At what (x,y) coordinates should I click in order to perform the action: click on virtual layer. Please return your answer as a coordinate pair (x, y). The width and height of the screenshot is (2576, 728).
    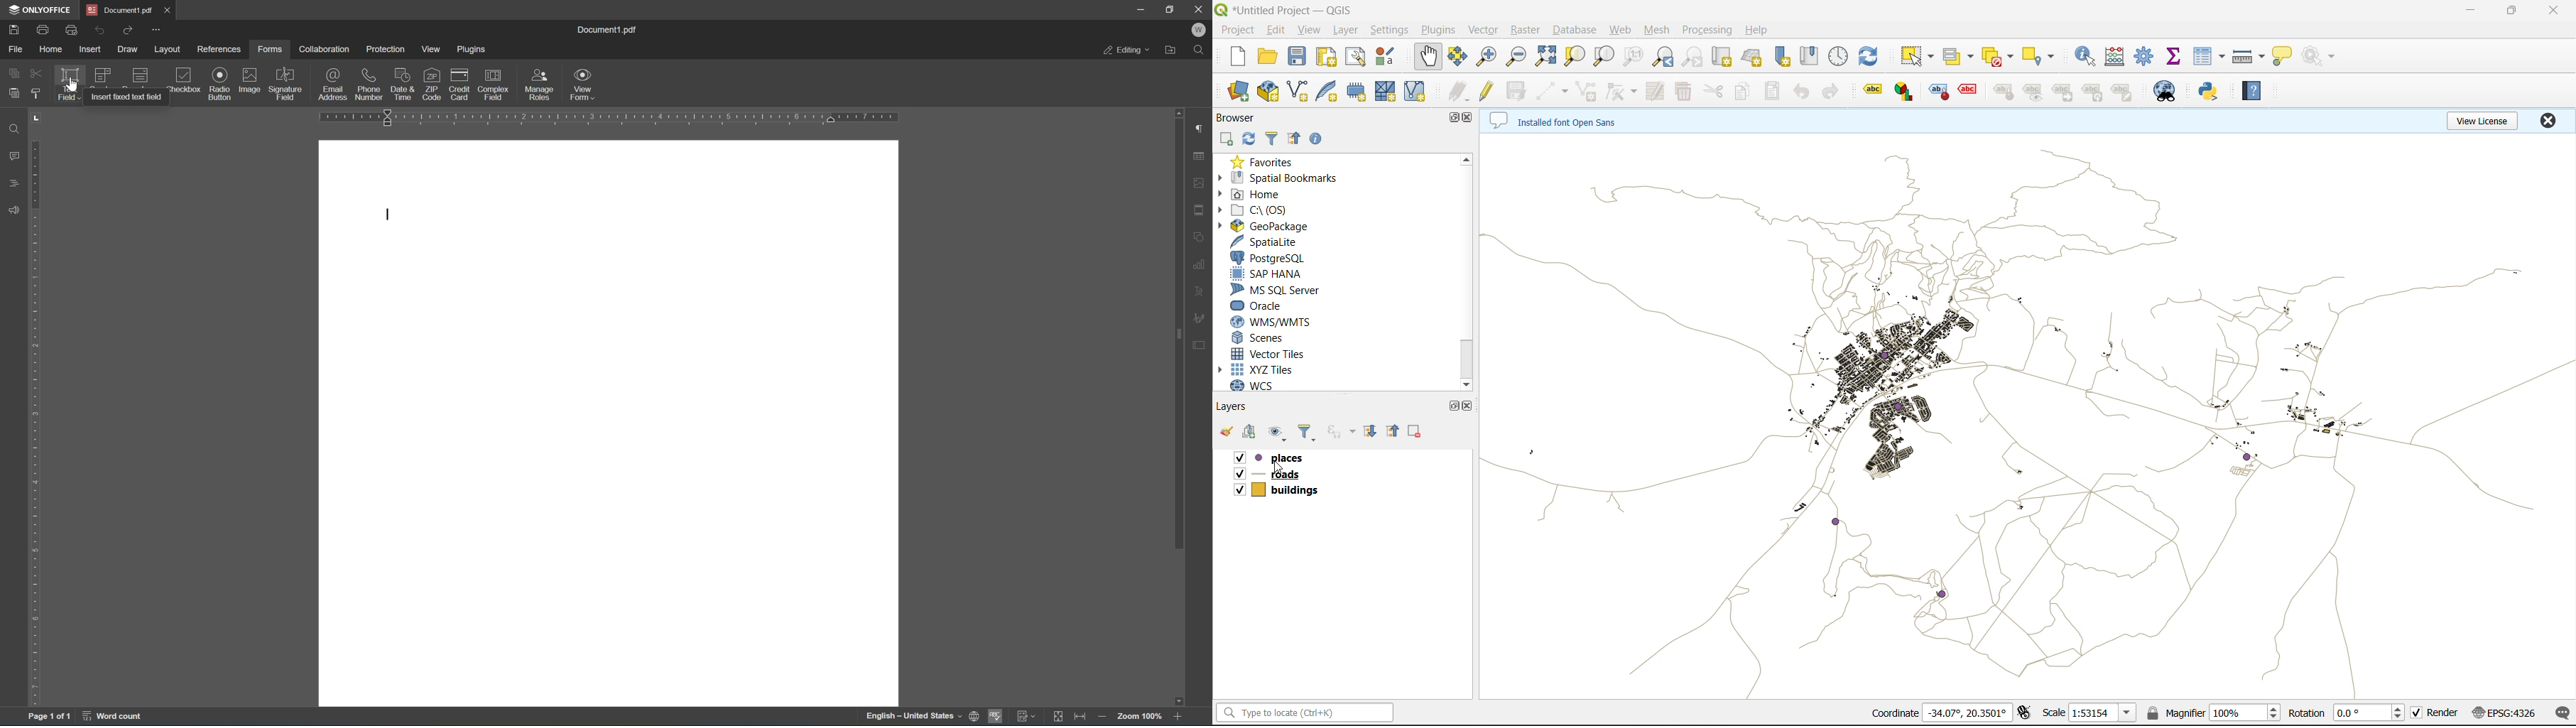
    Looking at the image, I should click on (1421, 92).